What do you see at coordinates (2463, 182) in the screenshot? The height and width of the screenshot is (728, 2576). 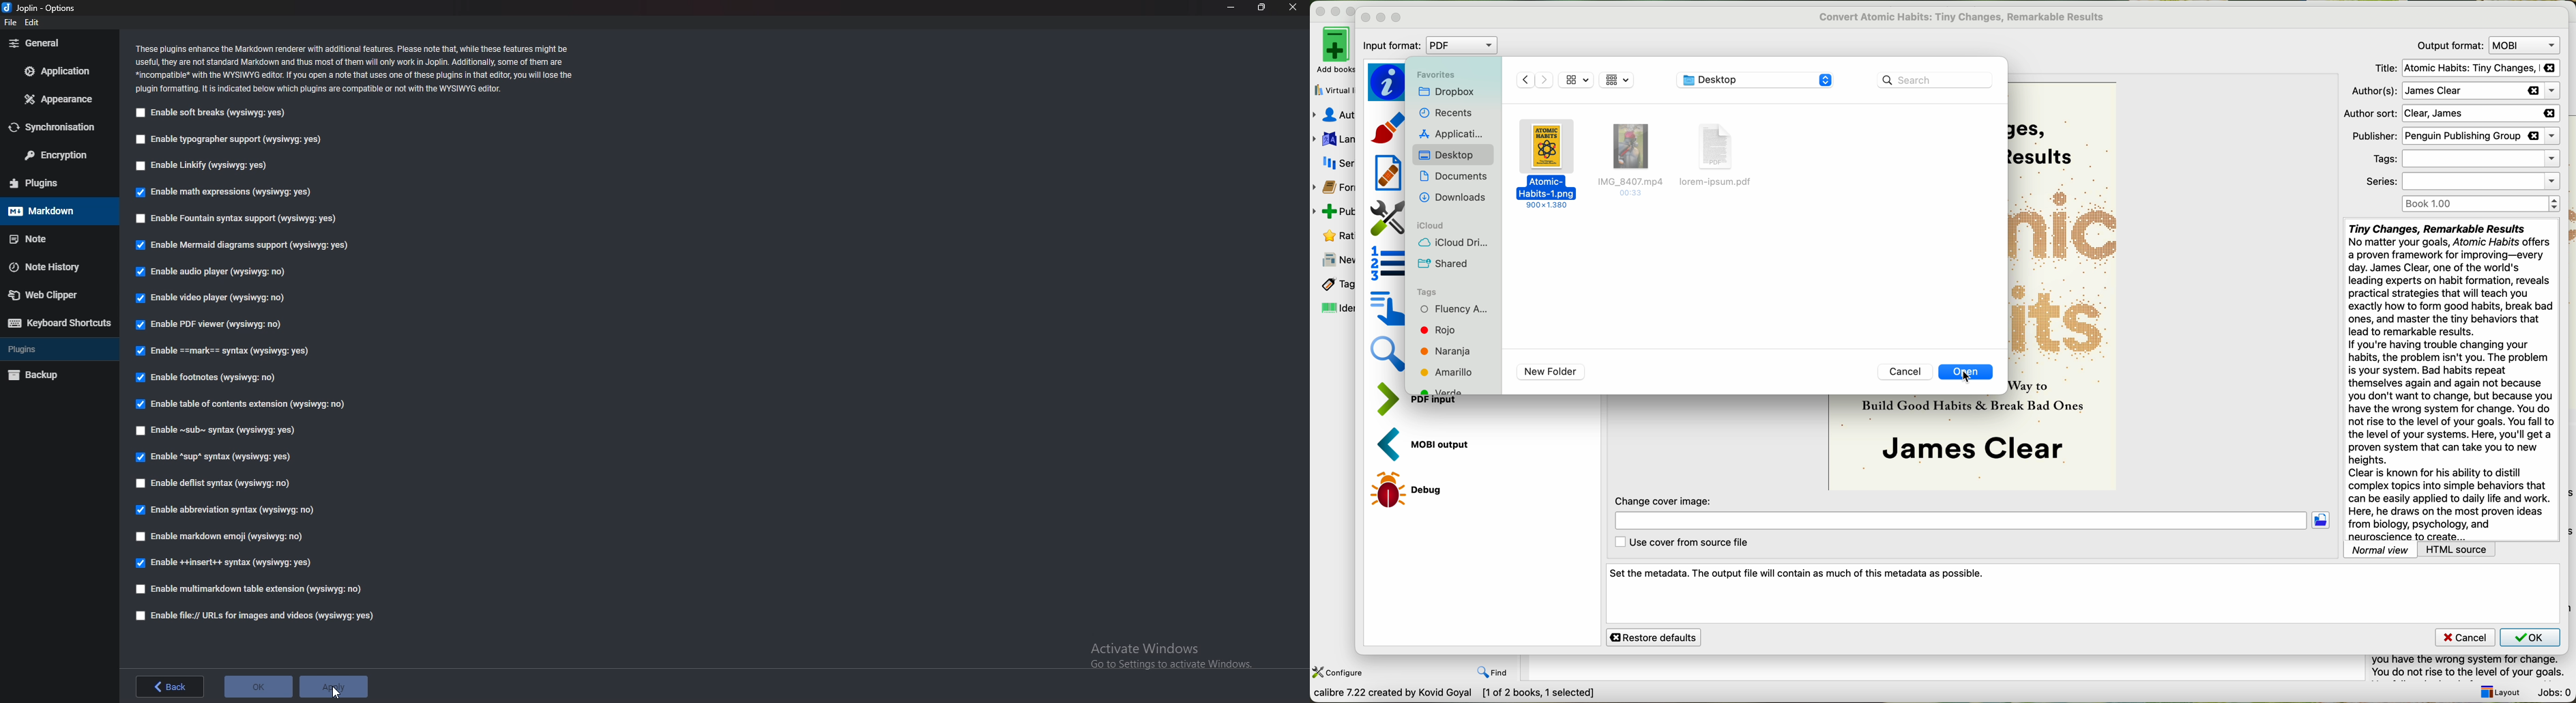 I see `series` at bounding box center [2463, 182].